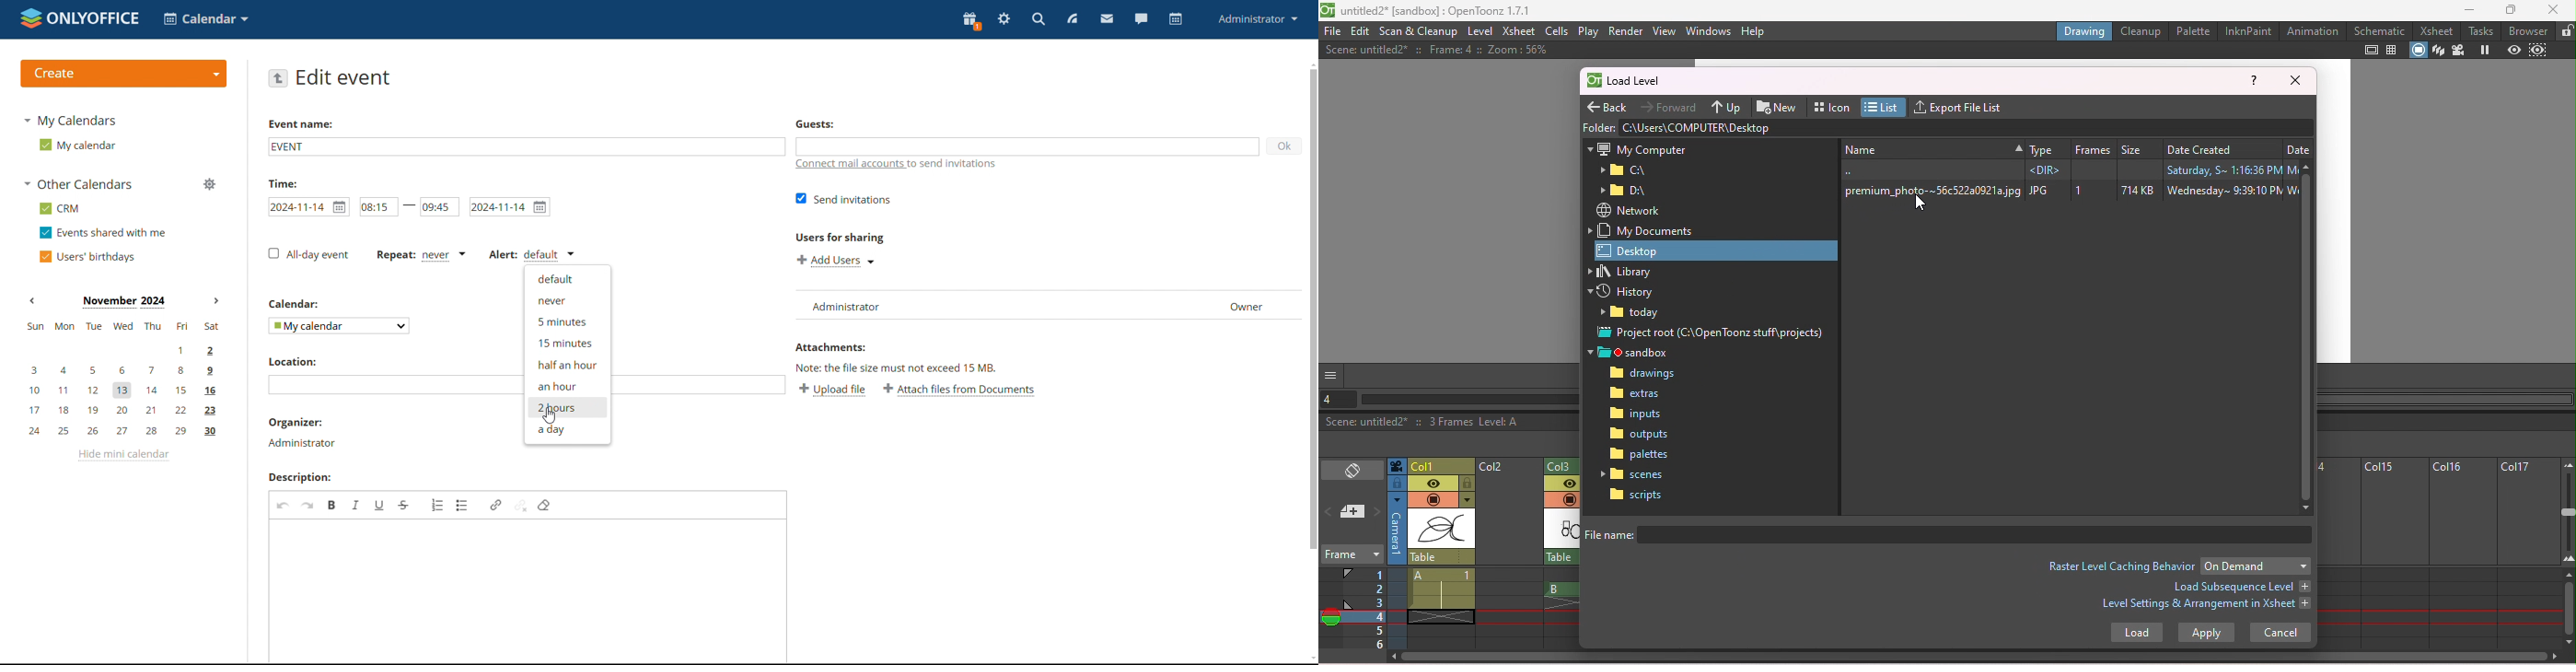 This screenshot has width=2576, height=672. Describe the element at coordinates (404, 505) in the screenshot. I see `strikethrough` at that location.